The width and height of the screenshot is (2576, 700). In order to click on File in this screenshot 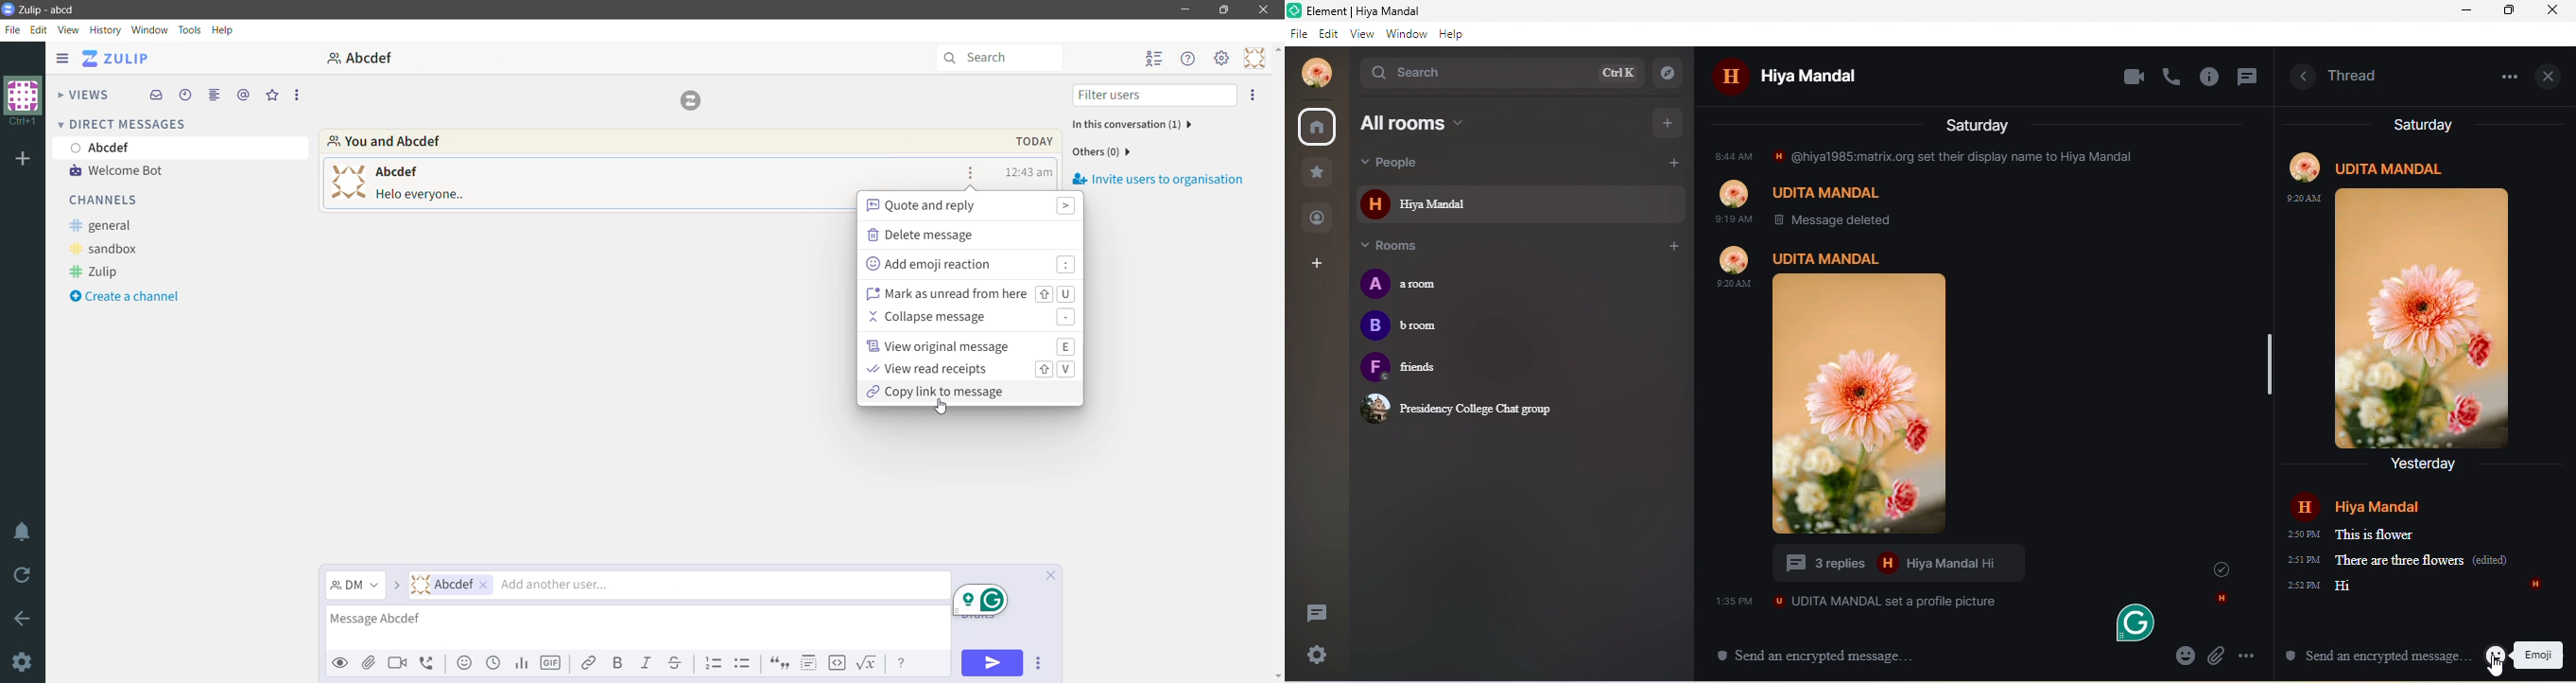, I will do `click(1300, 33)`.